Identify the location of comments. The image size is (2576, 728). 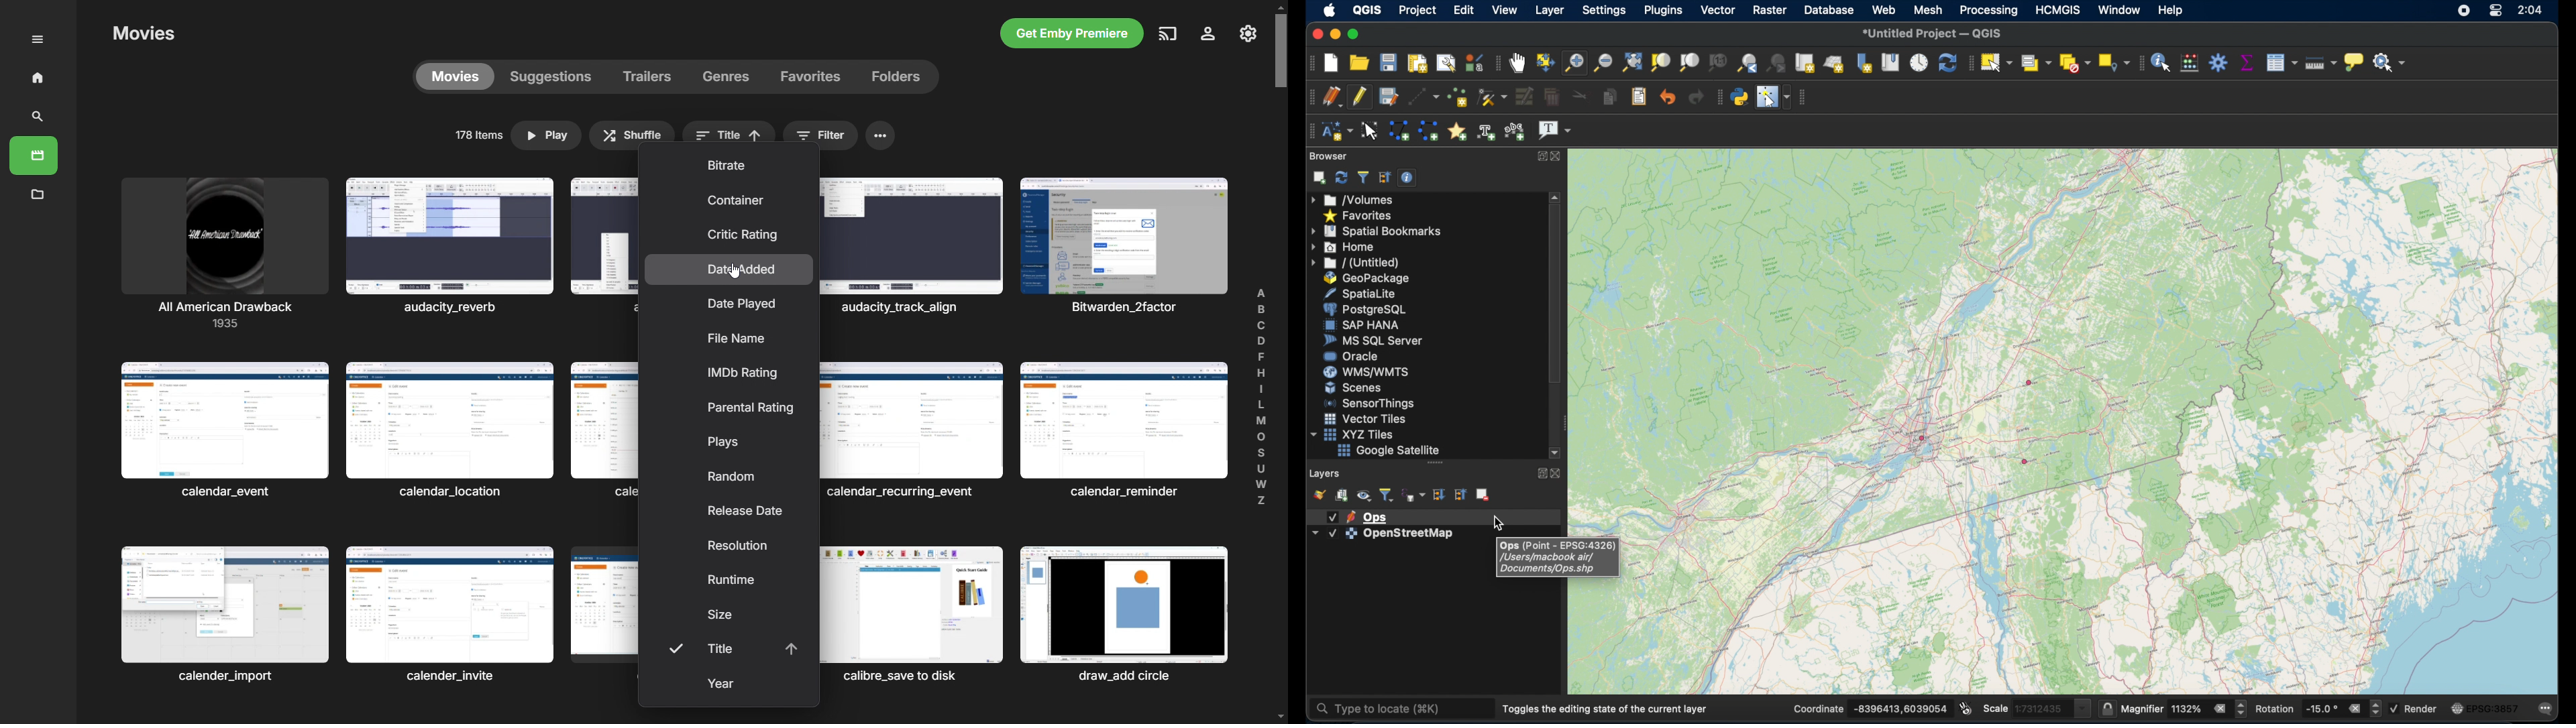
(2546, 710).